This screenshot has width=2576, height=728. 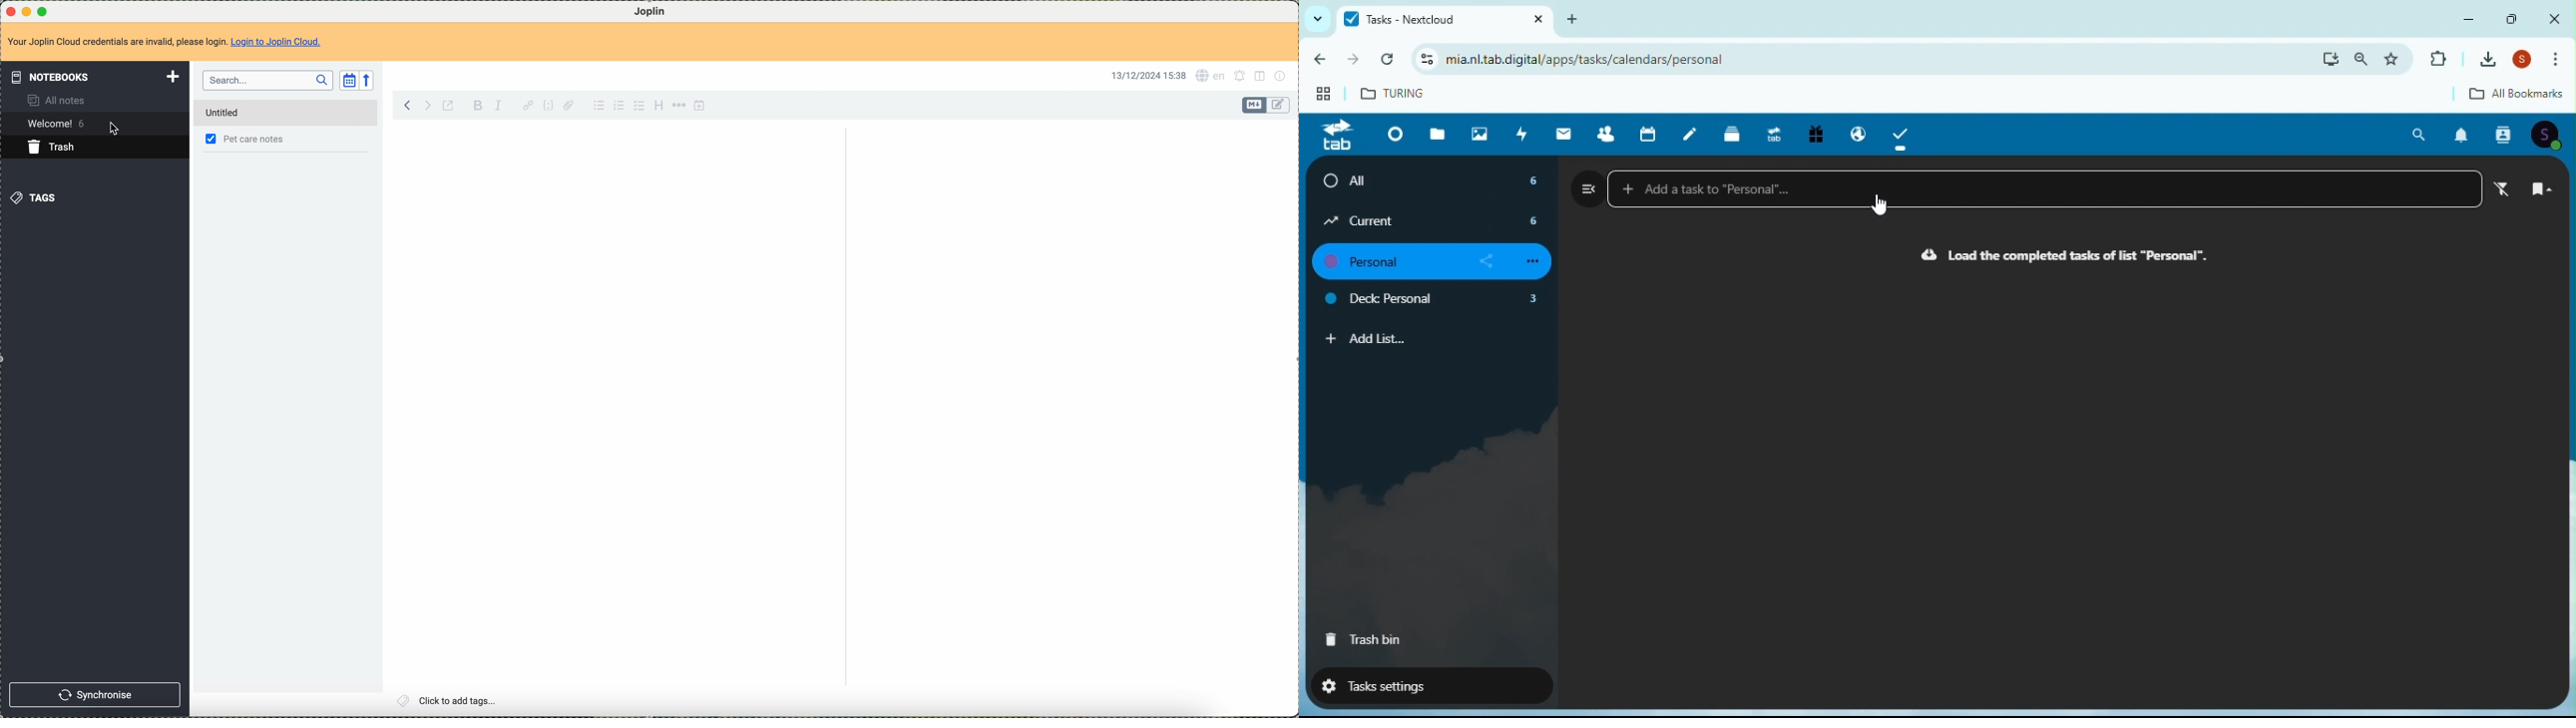 I want to click on Account icon, so click(x=2550, y=135).